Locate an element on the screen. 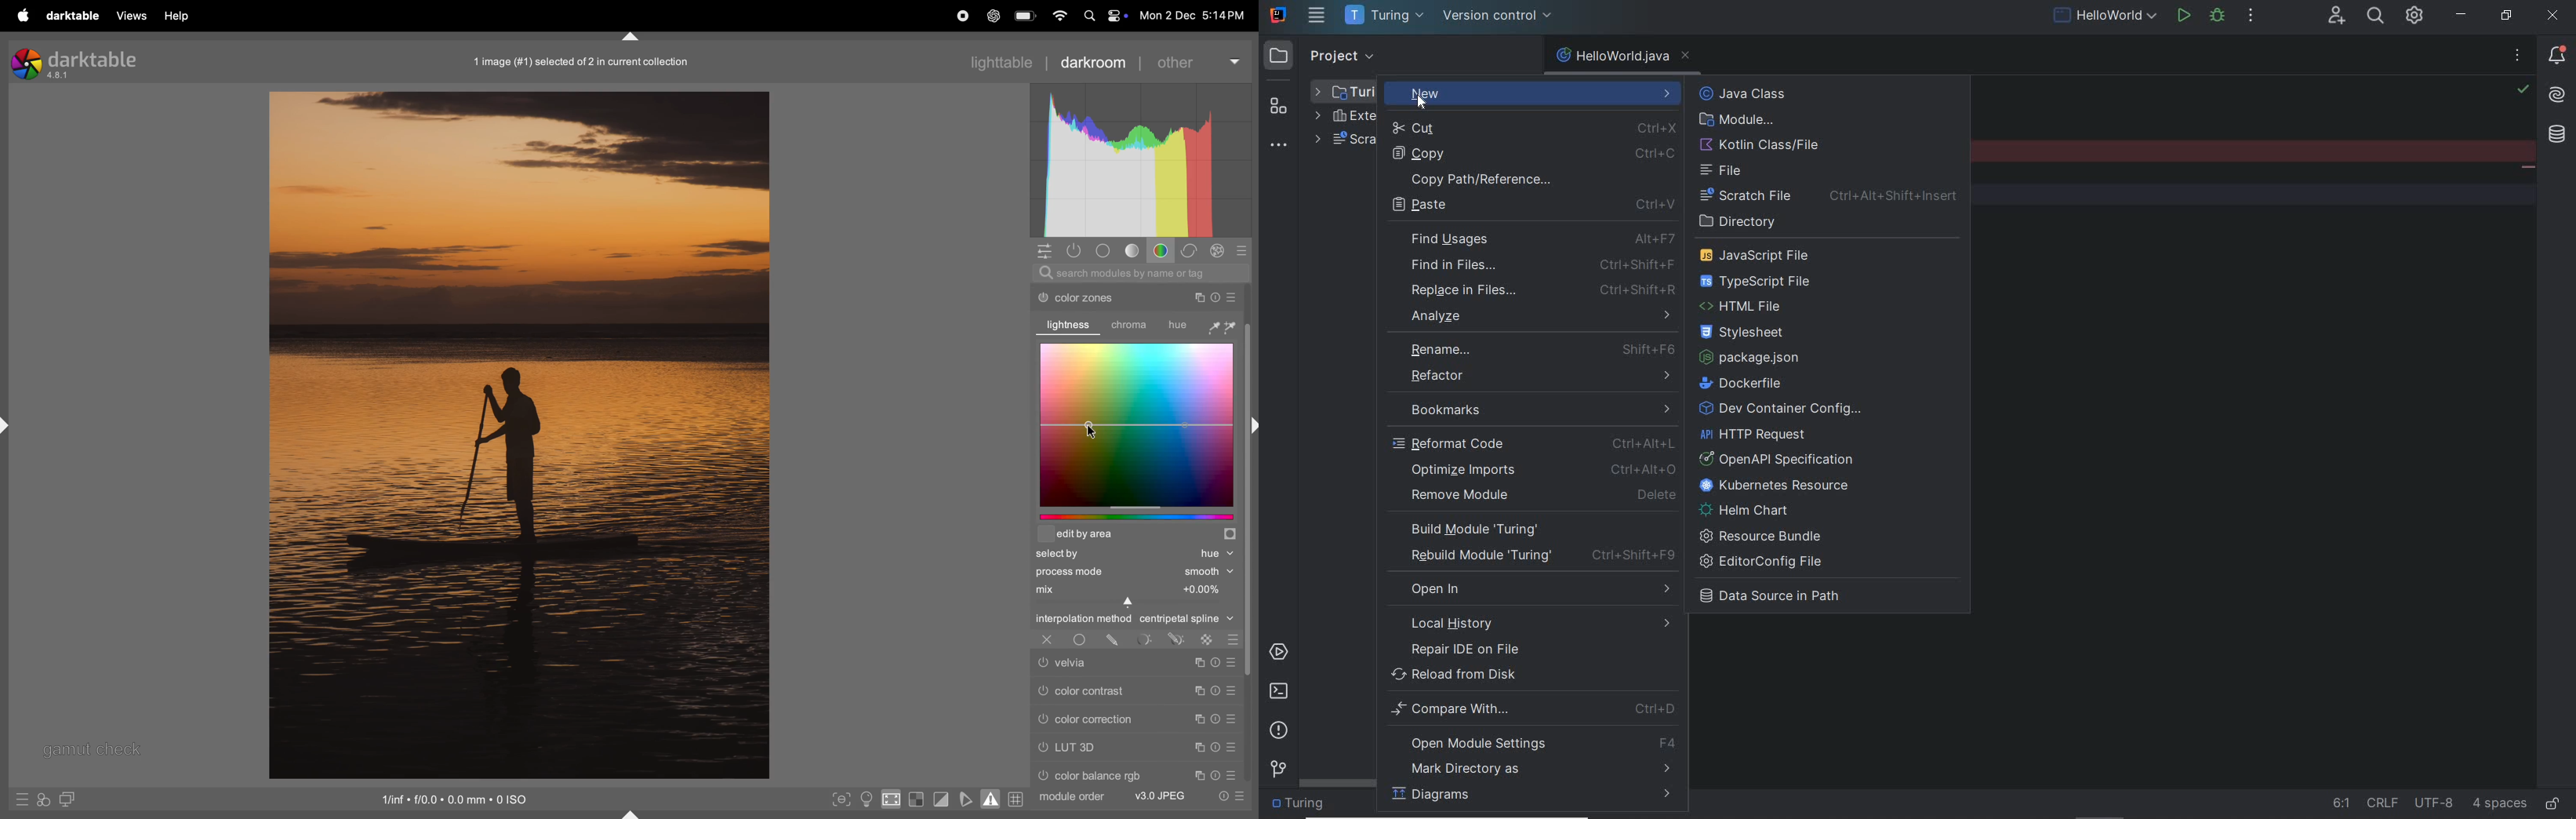  color correction is located at coordinates (1104, 719).